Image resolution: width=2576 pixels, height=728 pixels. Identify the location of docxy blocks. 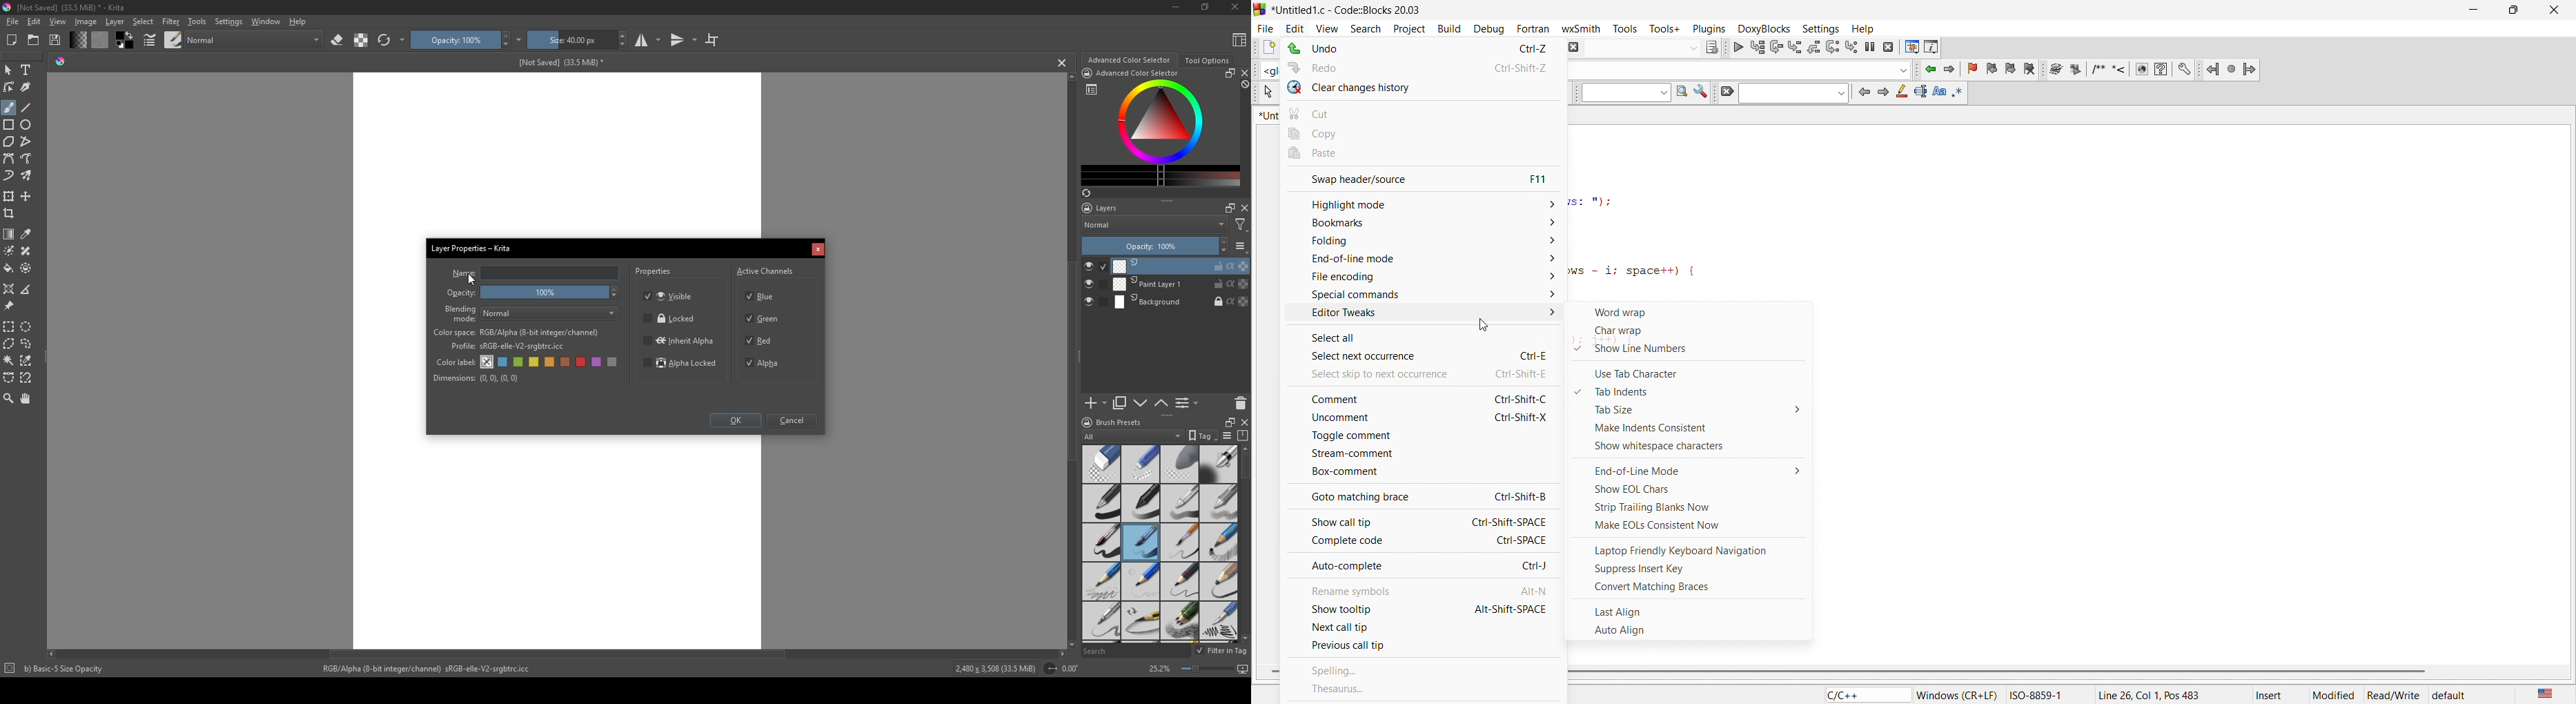
(2119, 71).